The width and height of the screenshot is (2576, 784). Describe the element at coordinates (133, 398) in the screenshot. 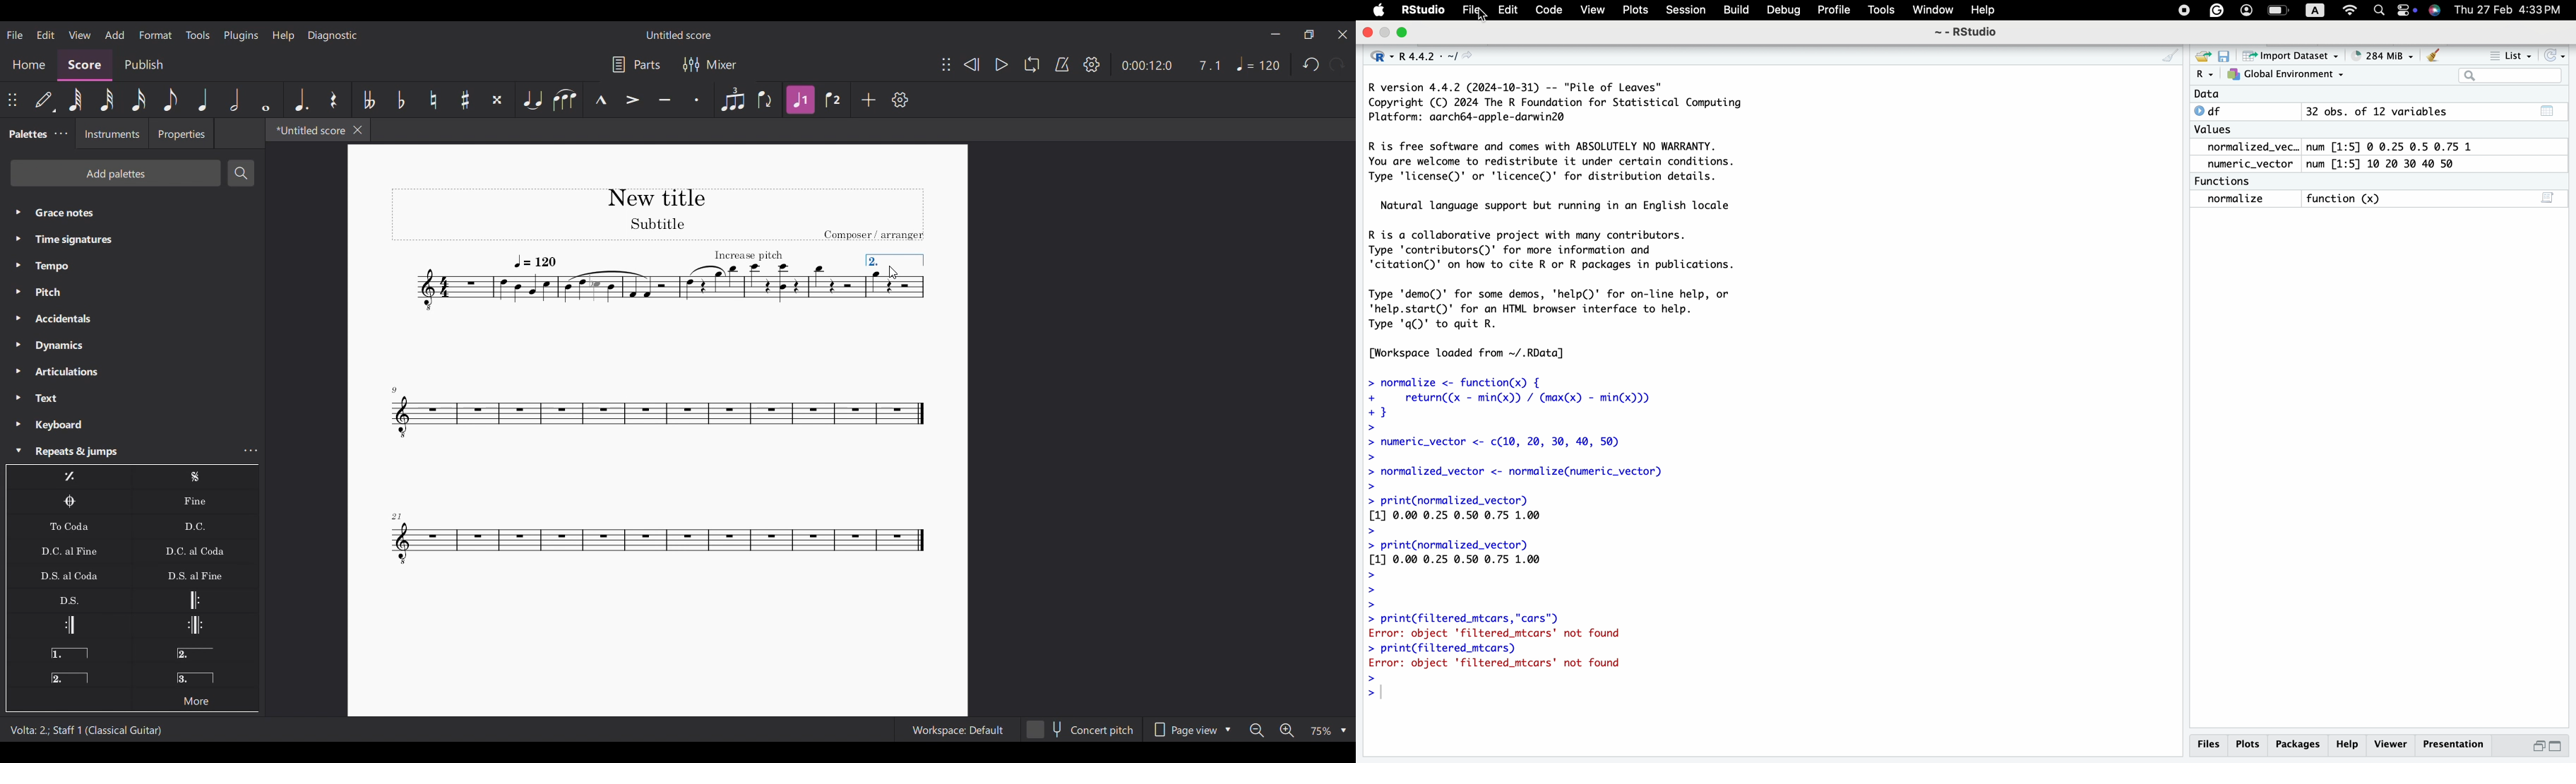

I see `Text` at that location.